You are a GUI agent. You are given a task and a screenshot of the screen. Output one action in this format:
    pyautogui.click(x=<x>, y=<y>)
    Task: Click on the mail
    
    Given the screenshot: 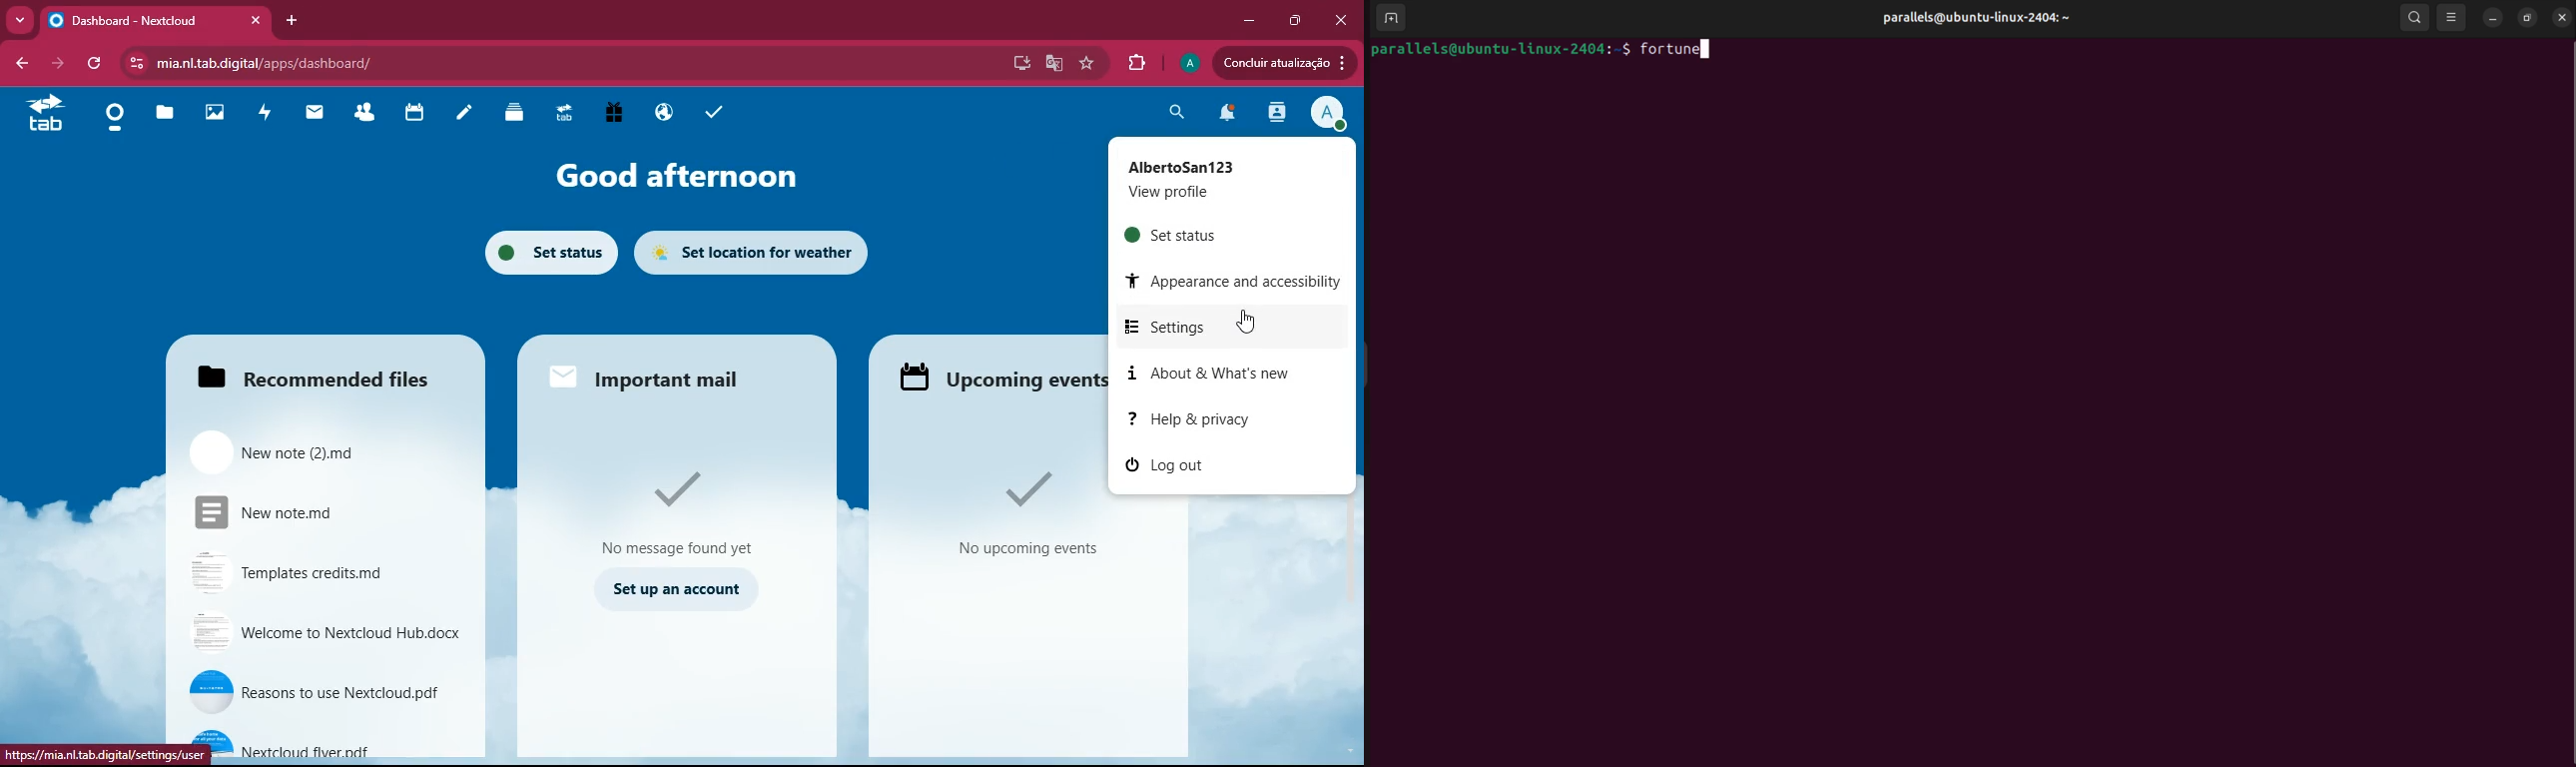 What is the action you would take?
    pyautogui.click(x=310, y=114)
    